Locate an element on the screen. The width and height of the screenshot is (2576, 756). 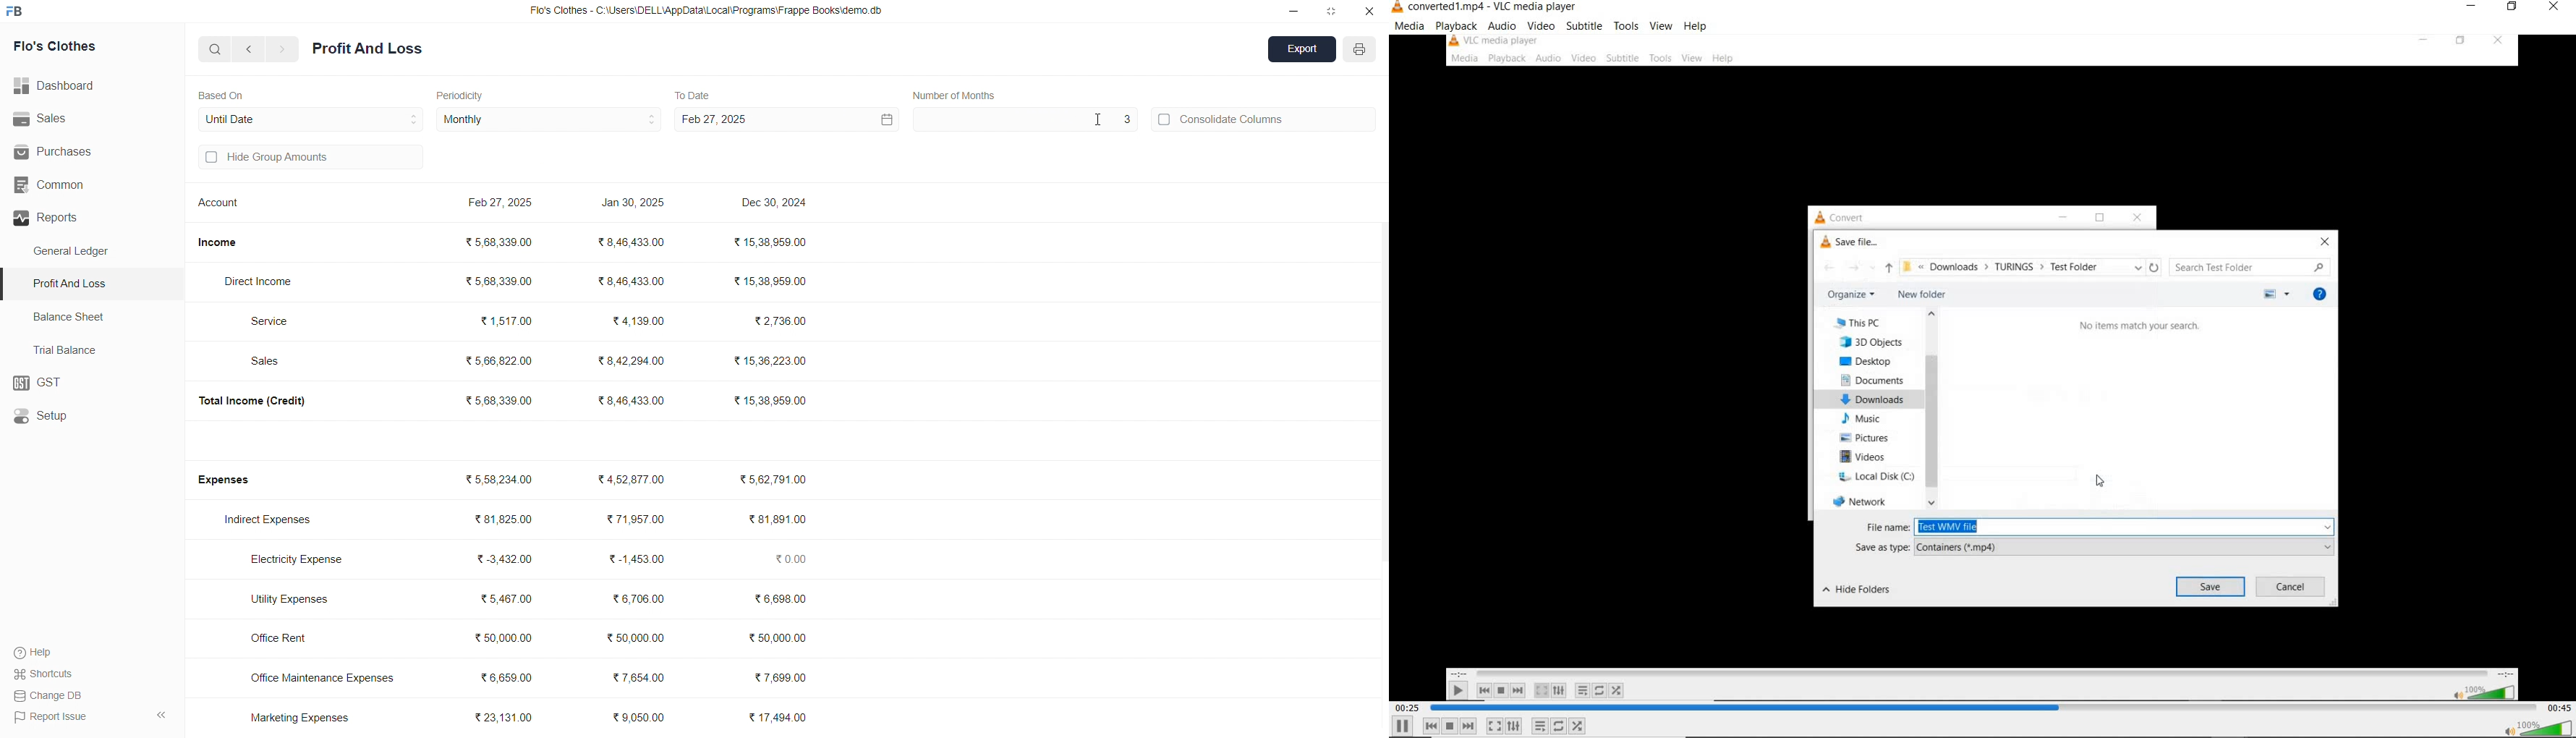
collapse sidebar is located at coordinates (161, 716).